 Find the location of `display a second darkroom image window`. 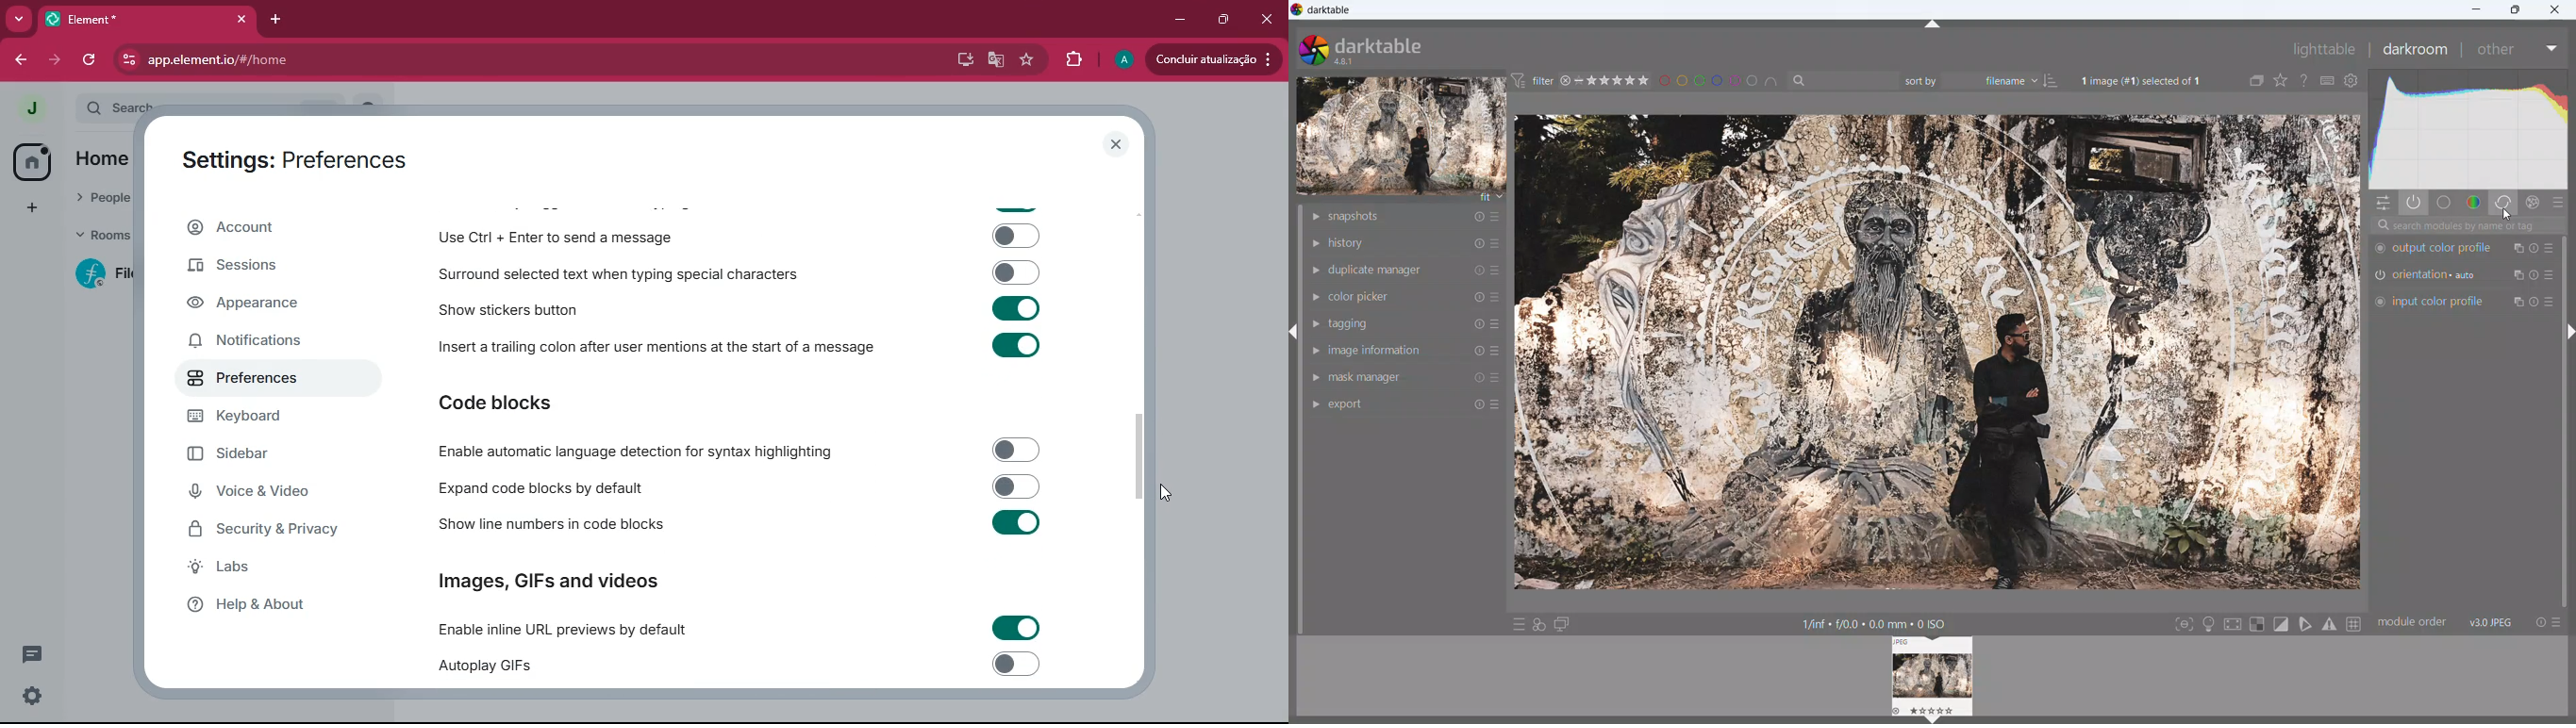

display a second darkroom image window is located at coordinates (1564, 624).